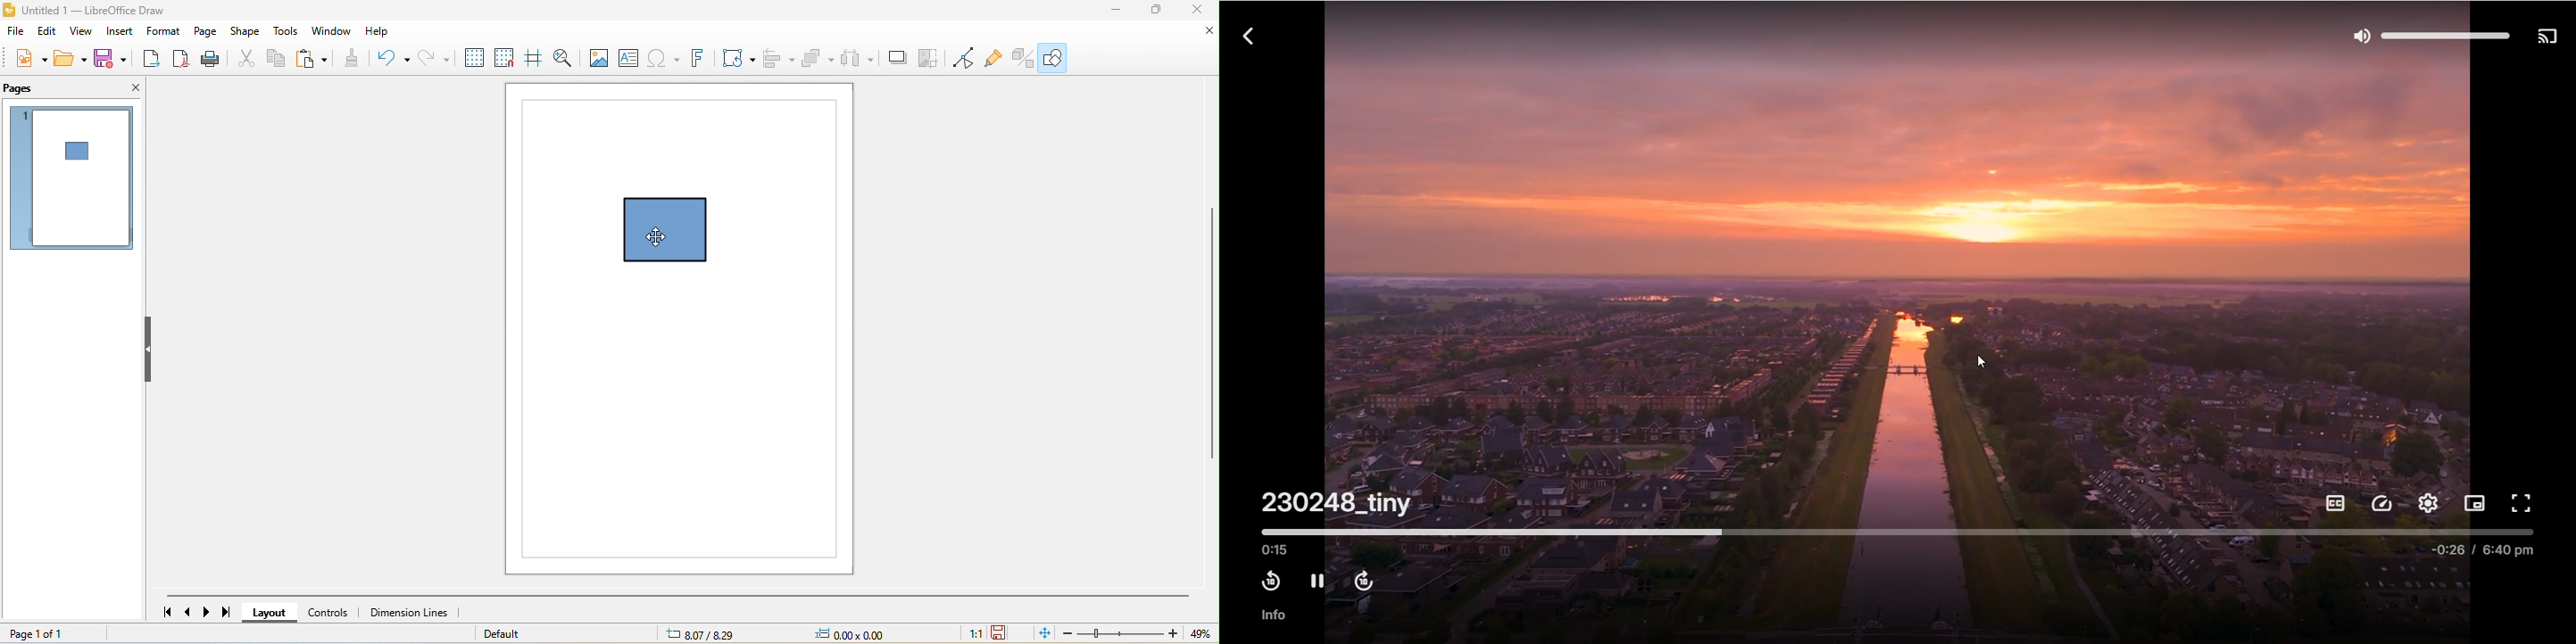 The width and height of the screenshot is (2576, 644). Describe the element at coordinates (233, 612) in the screenshot. I see `last page` at that location.